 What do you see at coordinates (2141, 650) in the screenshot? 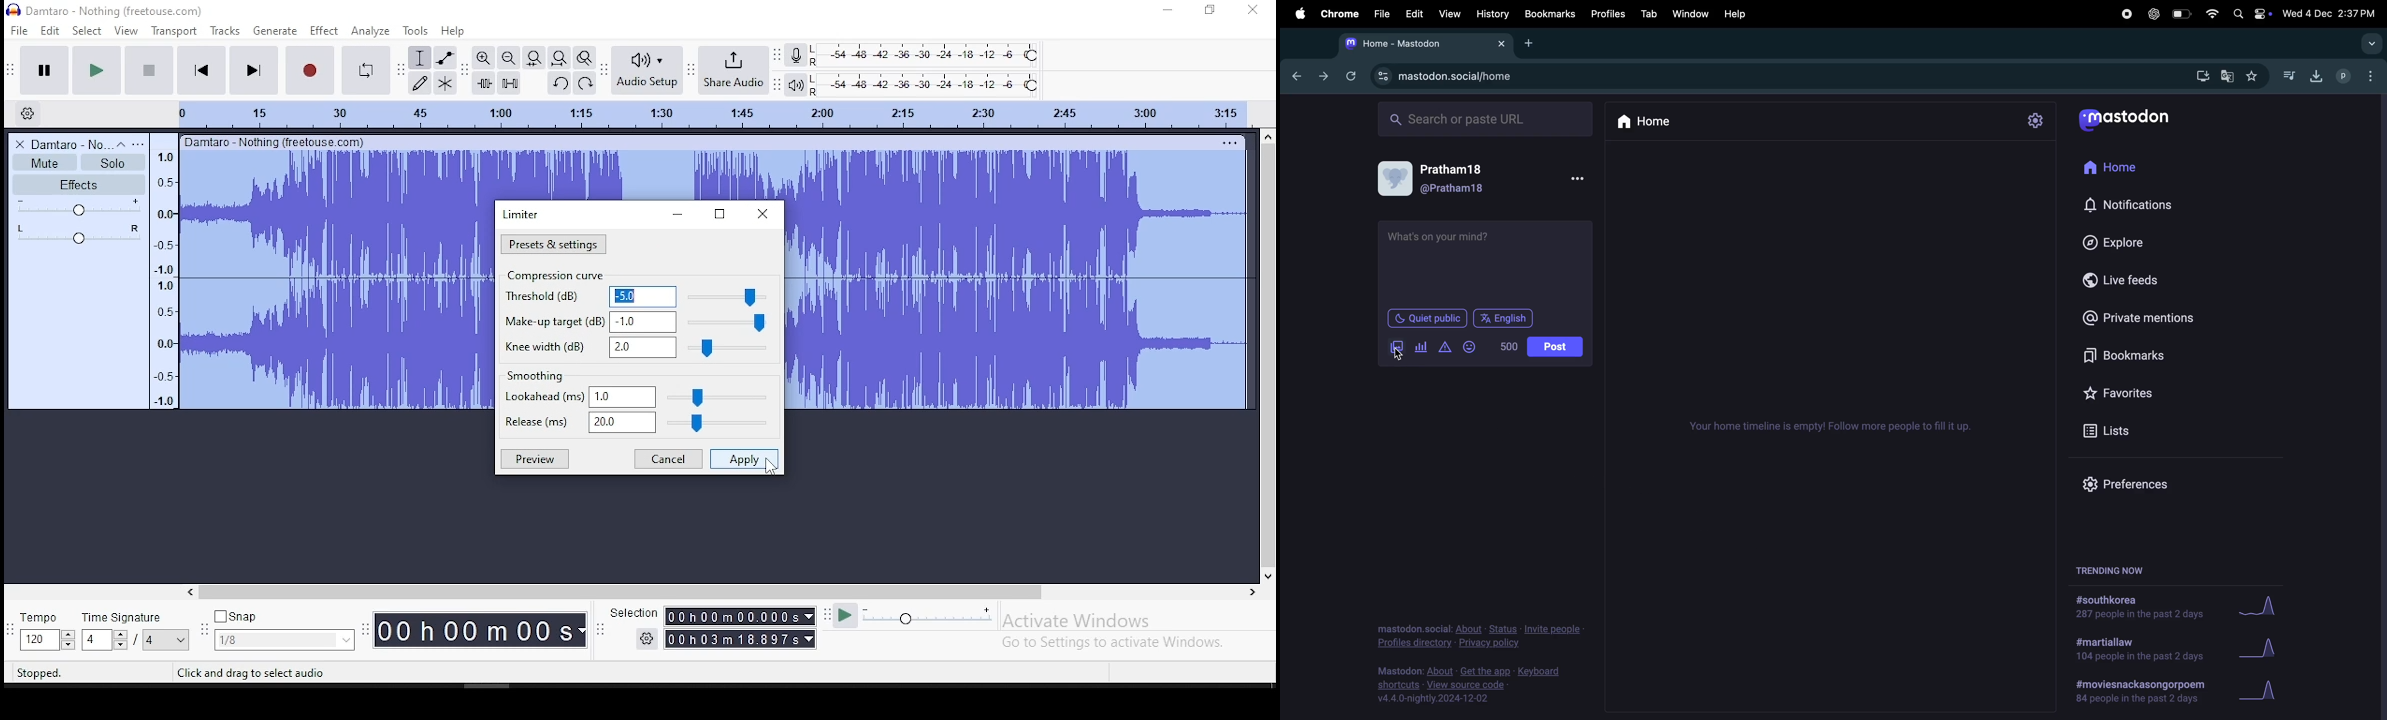
I see `#martial flow` at bounding box center [2141, 650].